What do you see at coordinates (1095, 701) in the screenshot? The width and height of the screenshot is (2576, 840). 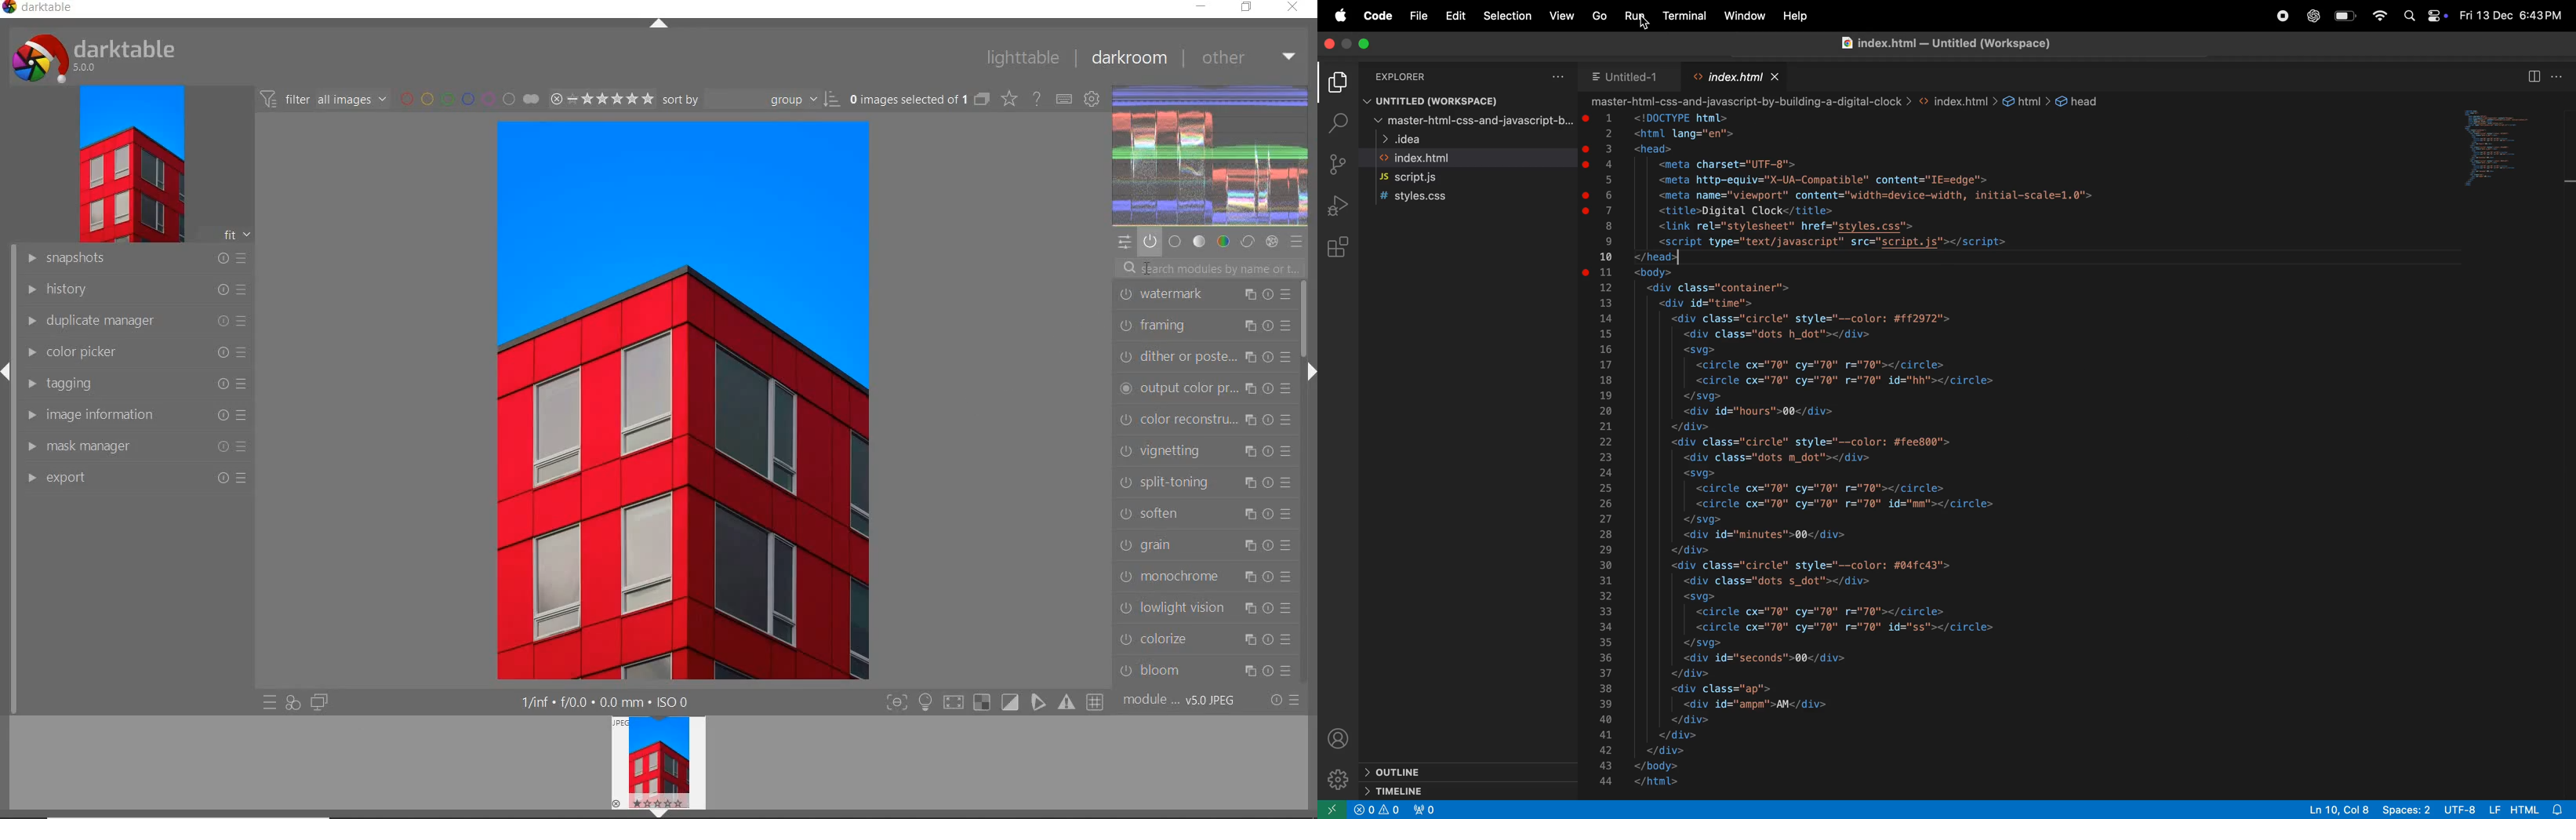 I see `grid overlay` at bounding box center [1095, 701].